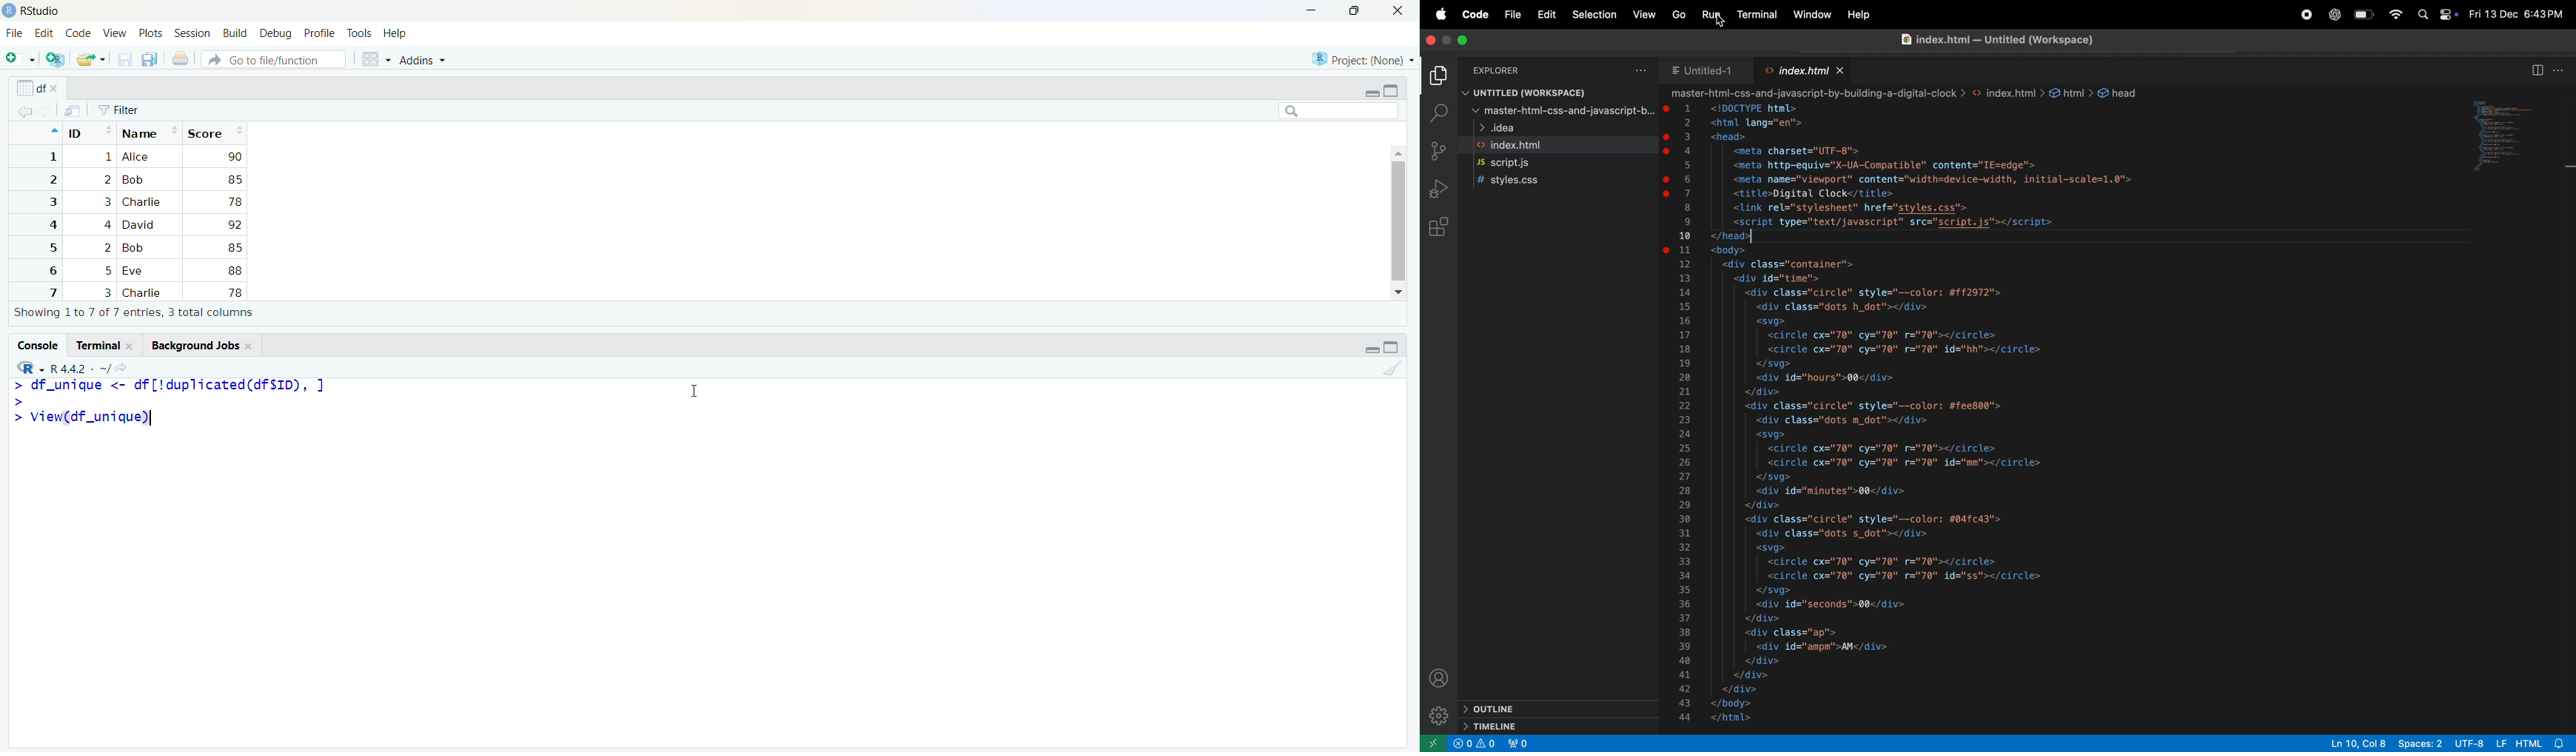 The image size is (2576, 756). What do you see at coordinates (277, 33) in the screenshot?
I see `Debug` at bounding box center [277, 33].